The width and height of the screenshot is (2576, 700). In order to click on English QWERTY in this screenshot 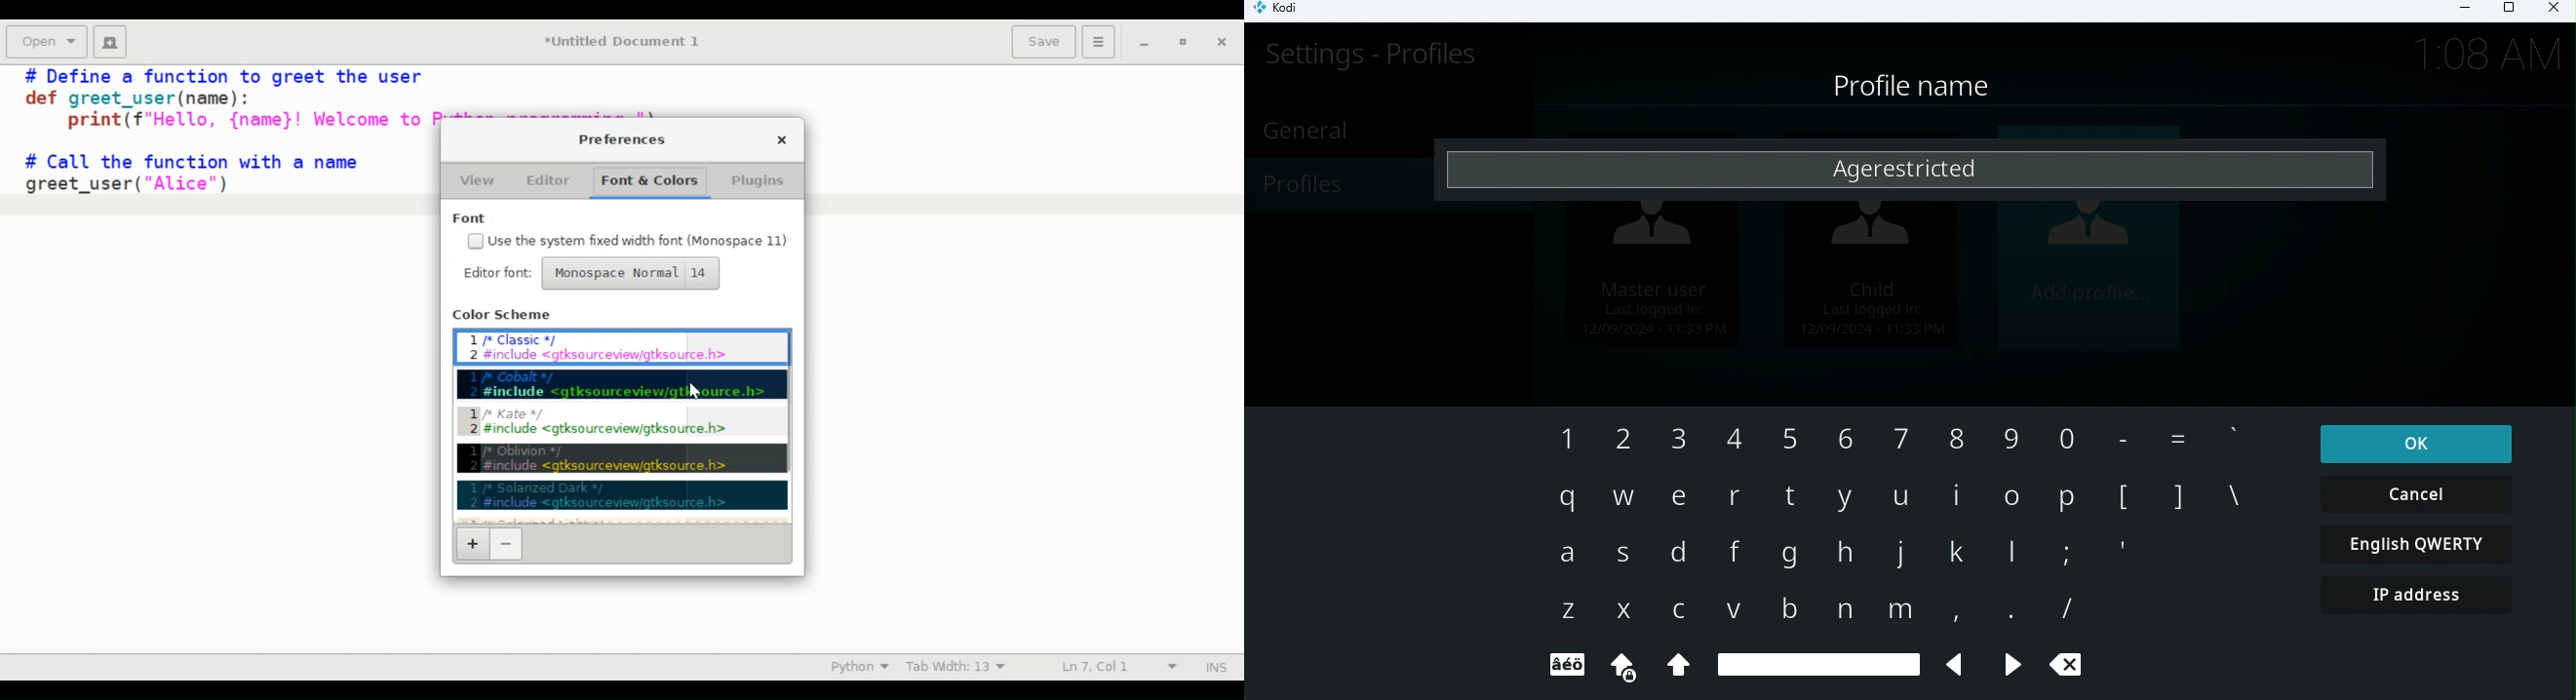, I will do `click(2420, 547)`.